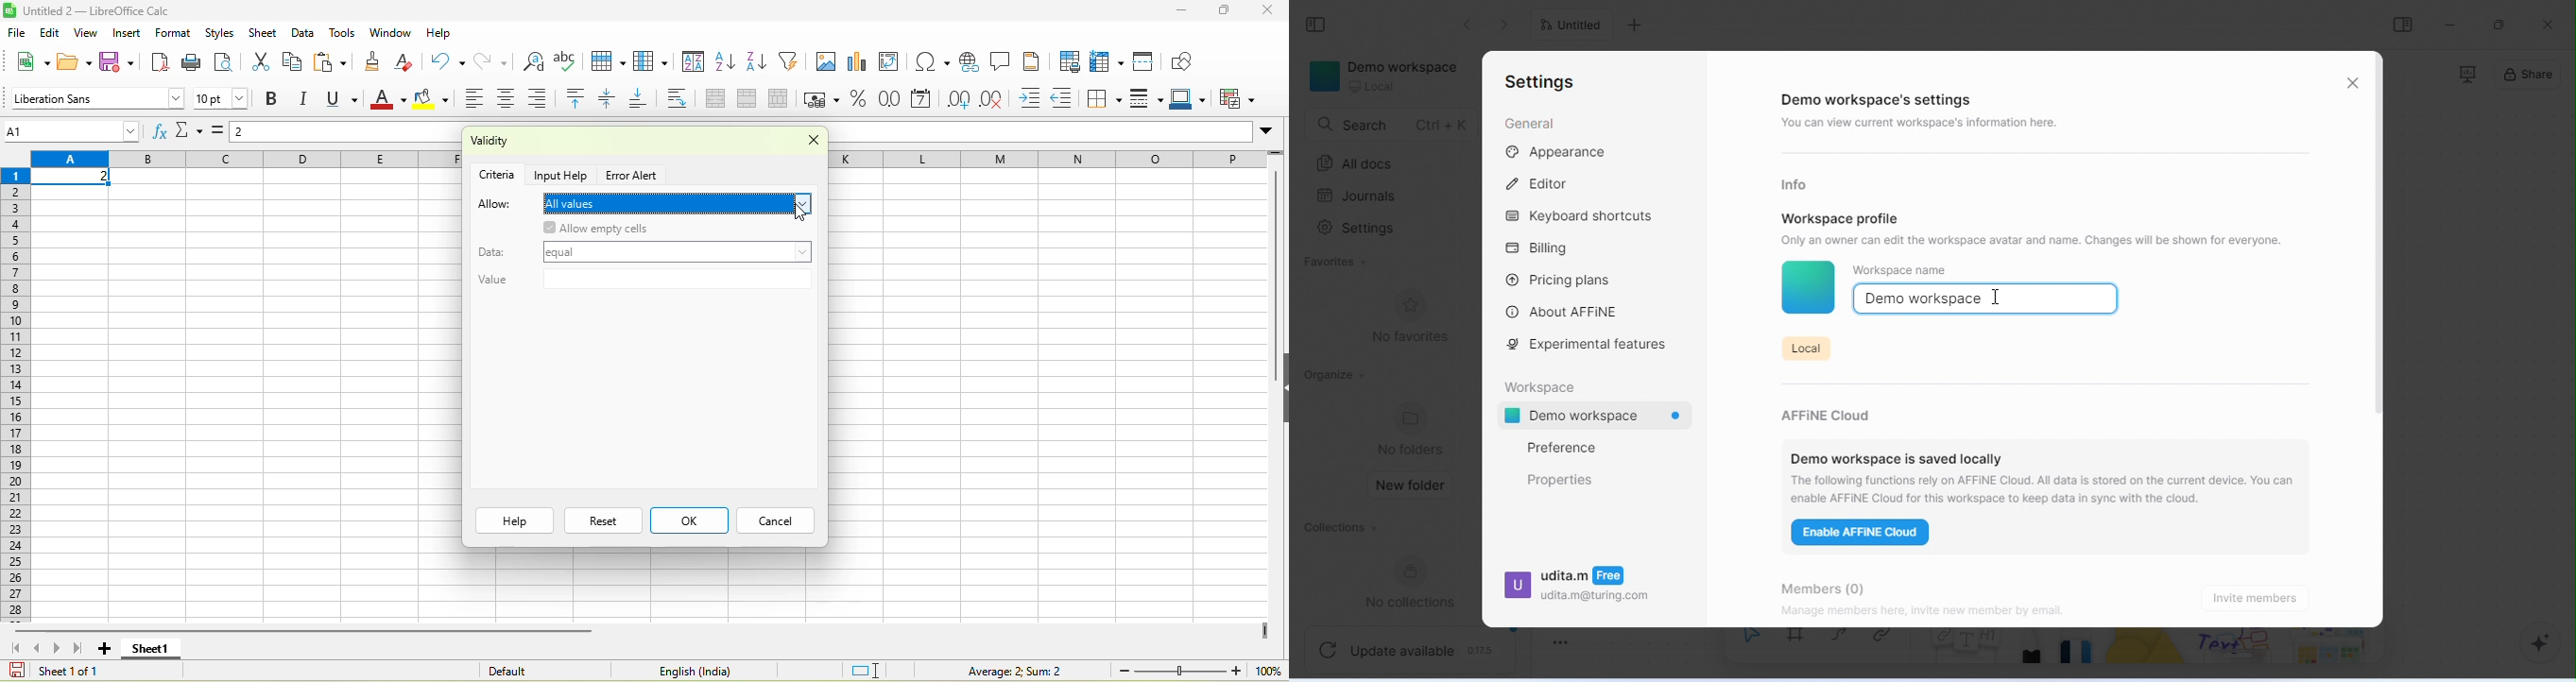  What do you see at coordinates (497, 249) in the screenshot?
I see `data` at bounding box center [497, 249].